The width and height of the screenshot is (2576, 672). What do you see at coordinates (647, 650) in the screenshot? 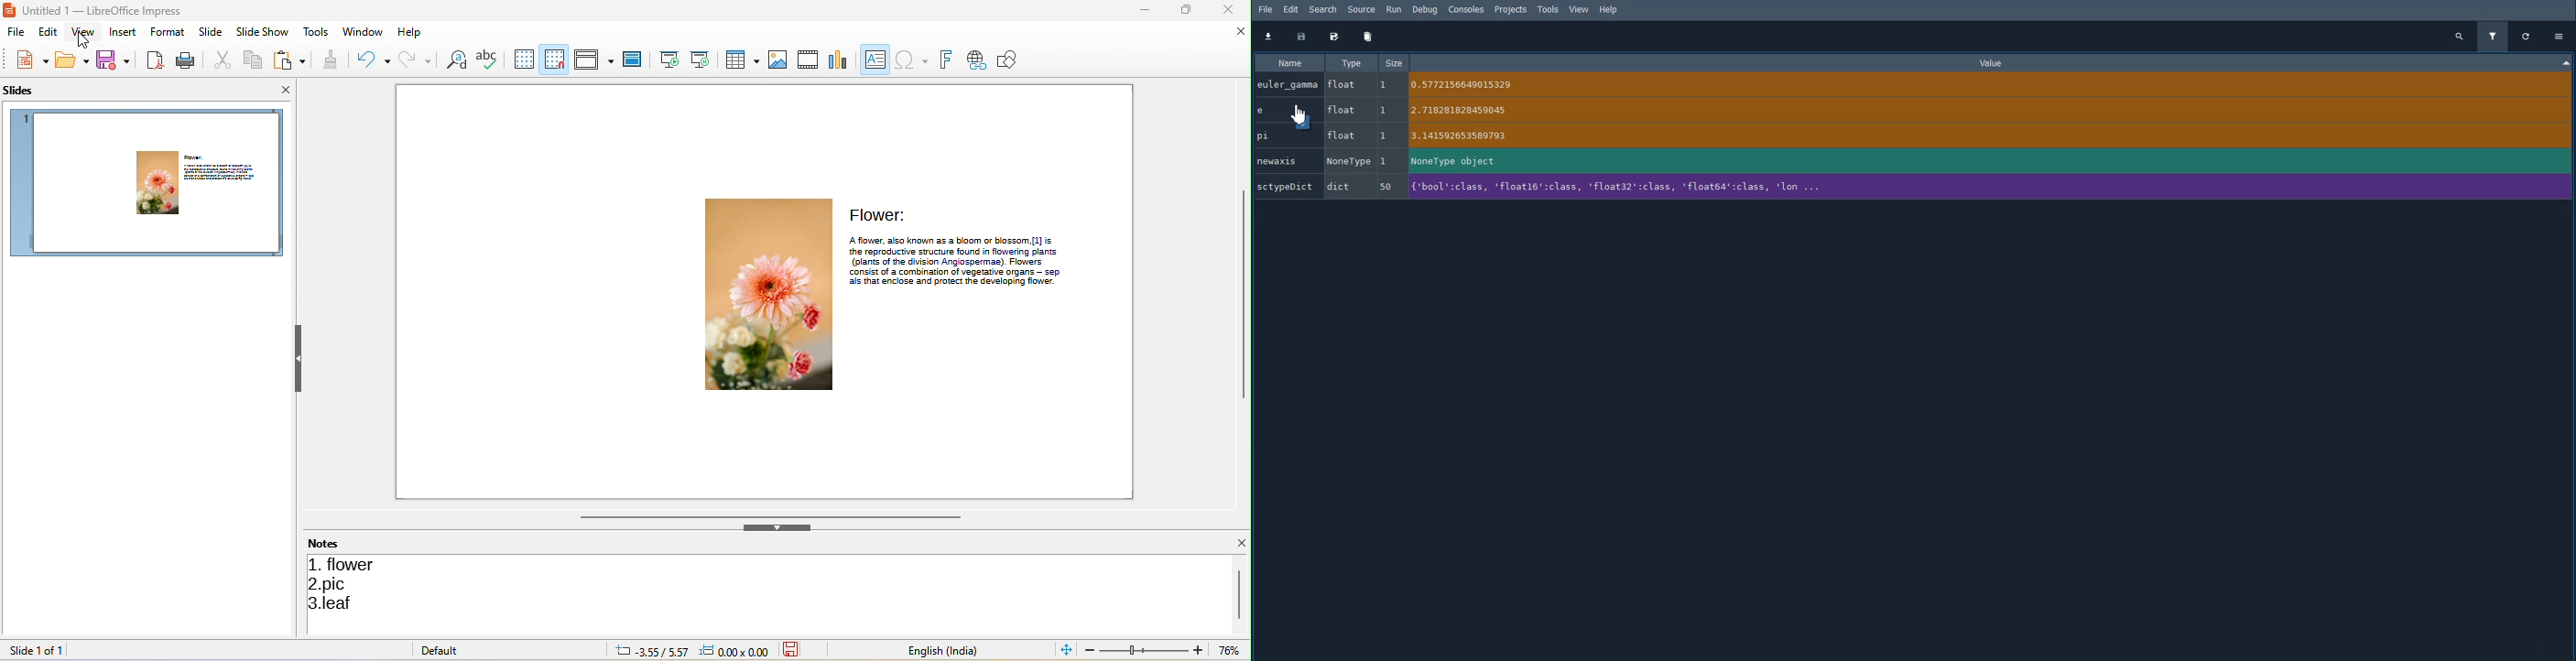
I see `-3.55/5.57` at bounding box center [647, 650].